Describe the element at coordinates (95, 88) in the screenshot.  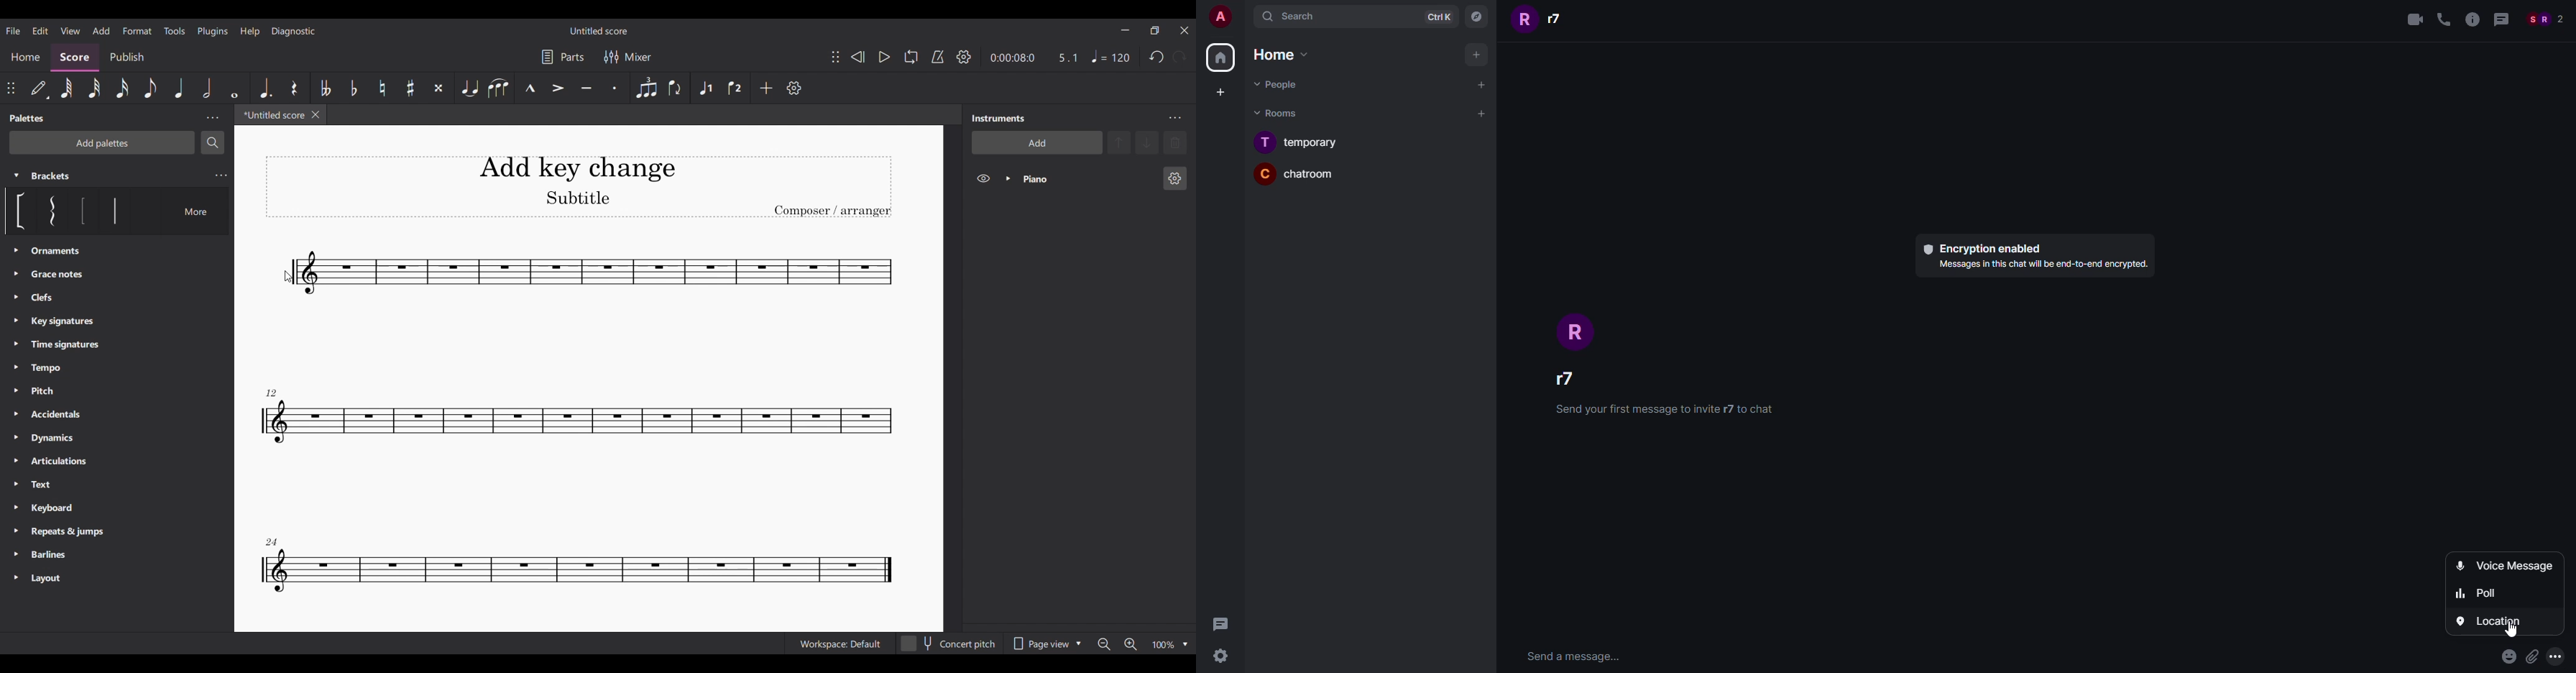
I see `32nd note` at that location.